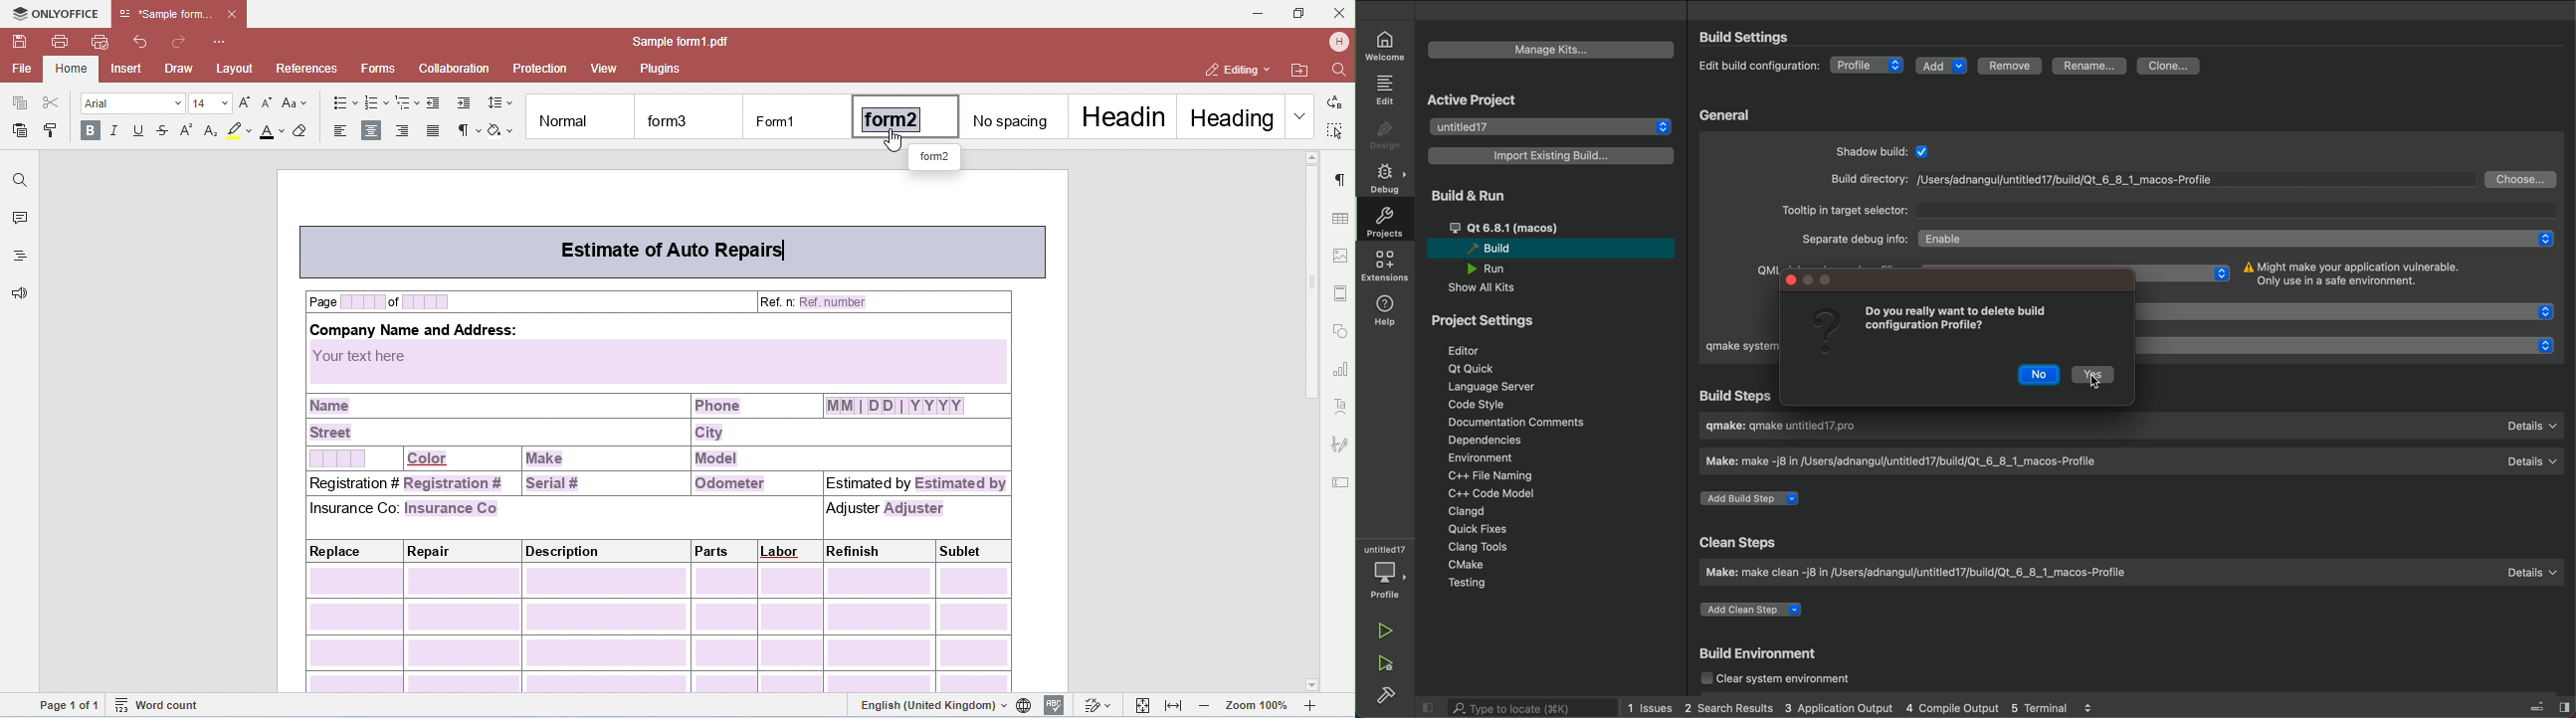 The image size is (2576, 728). What do you see at coordinates (1386, 181) in the screenshot?
I see `debug` at bounding box center [1386, 181].